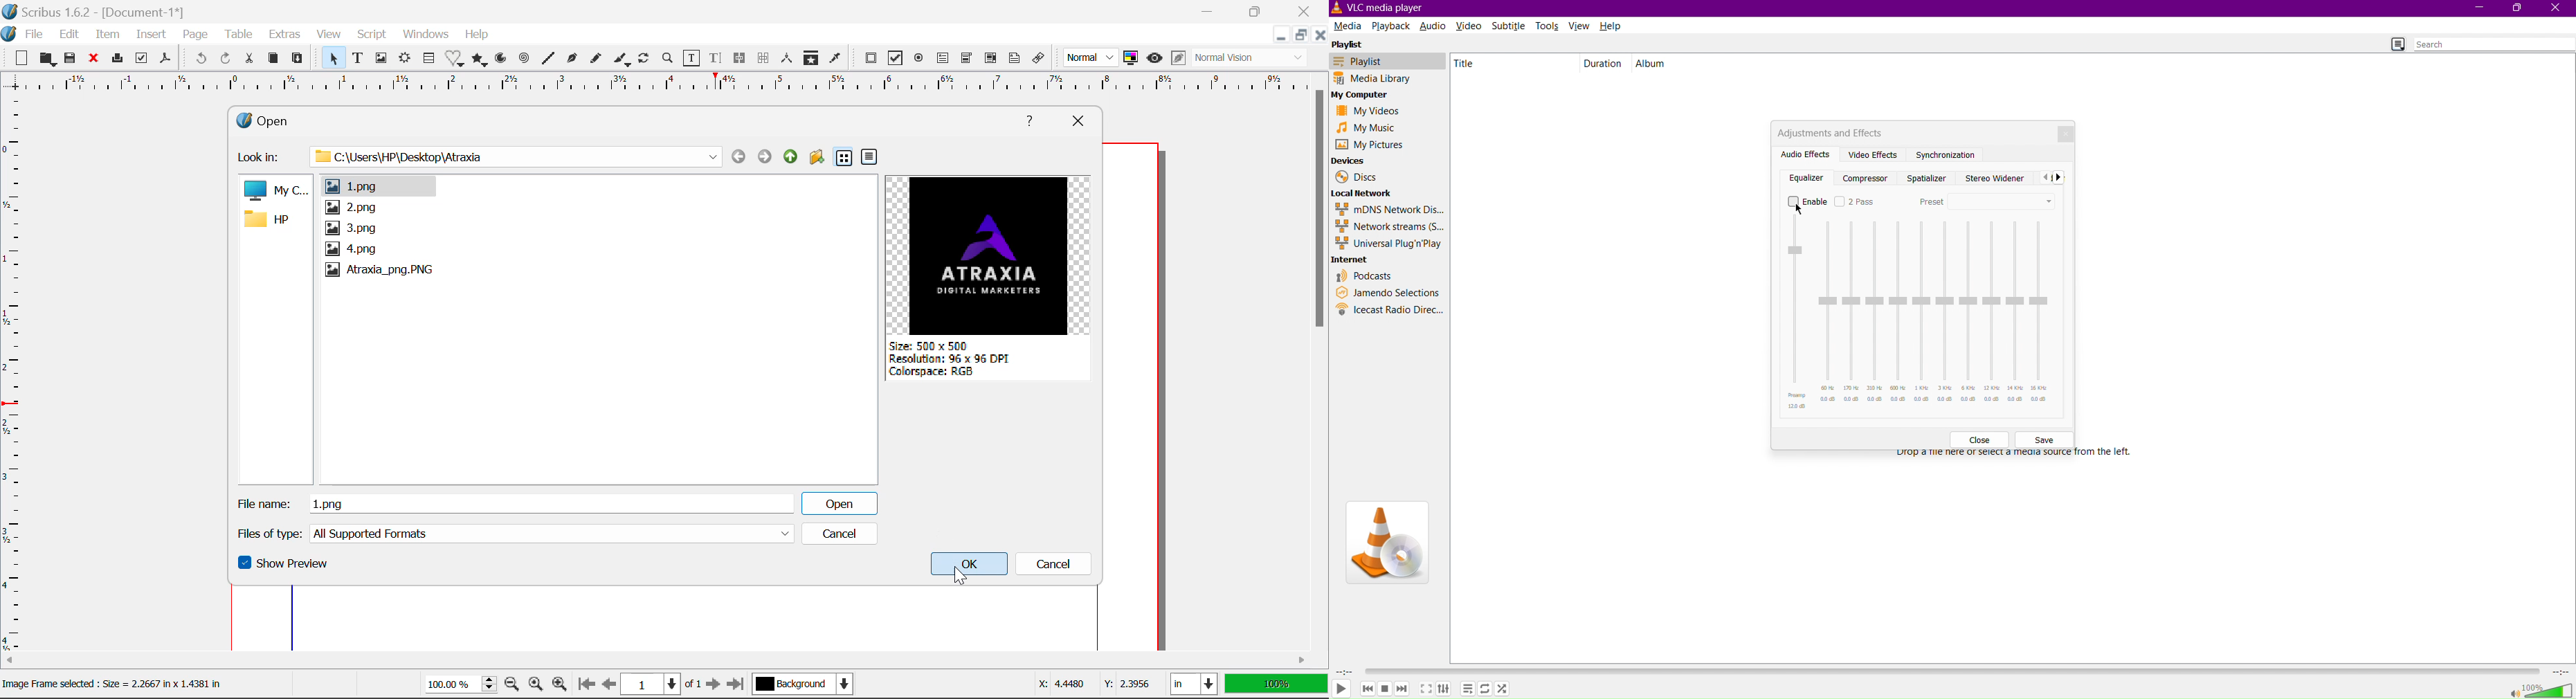 The width and height of the screenshot is (2576, 700). Describe the element at coordinates (1039, 59) in the screenshot. I see `Link Annotation` at that location.